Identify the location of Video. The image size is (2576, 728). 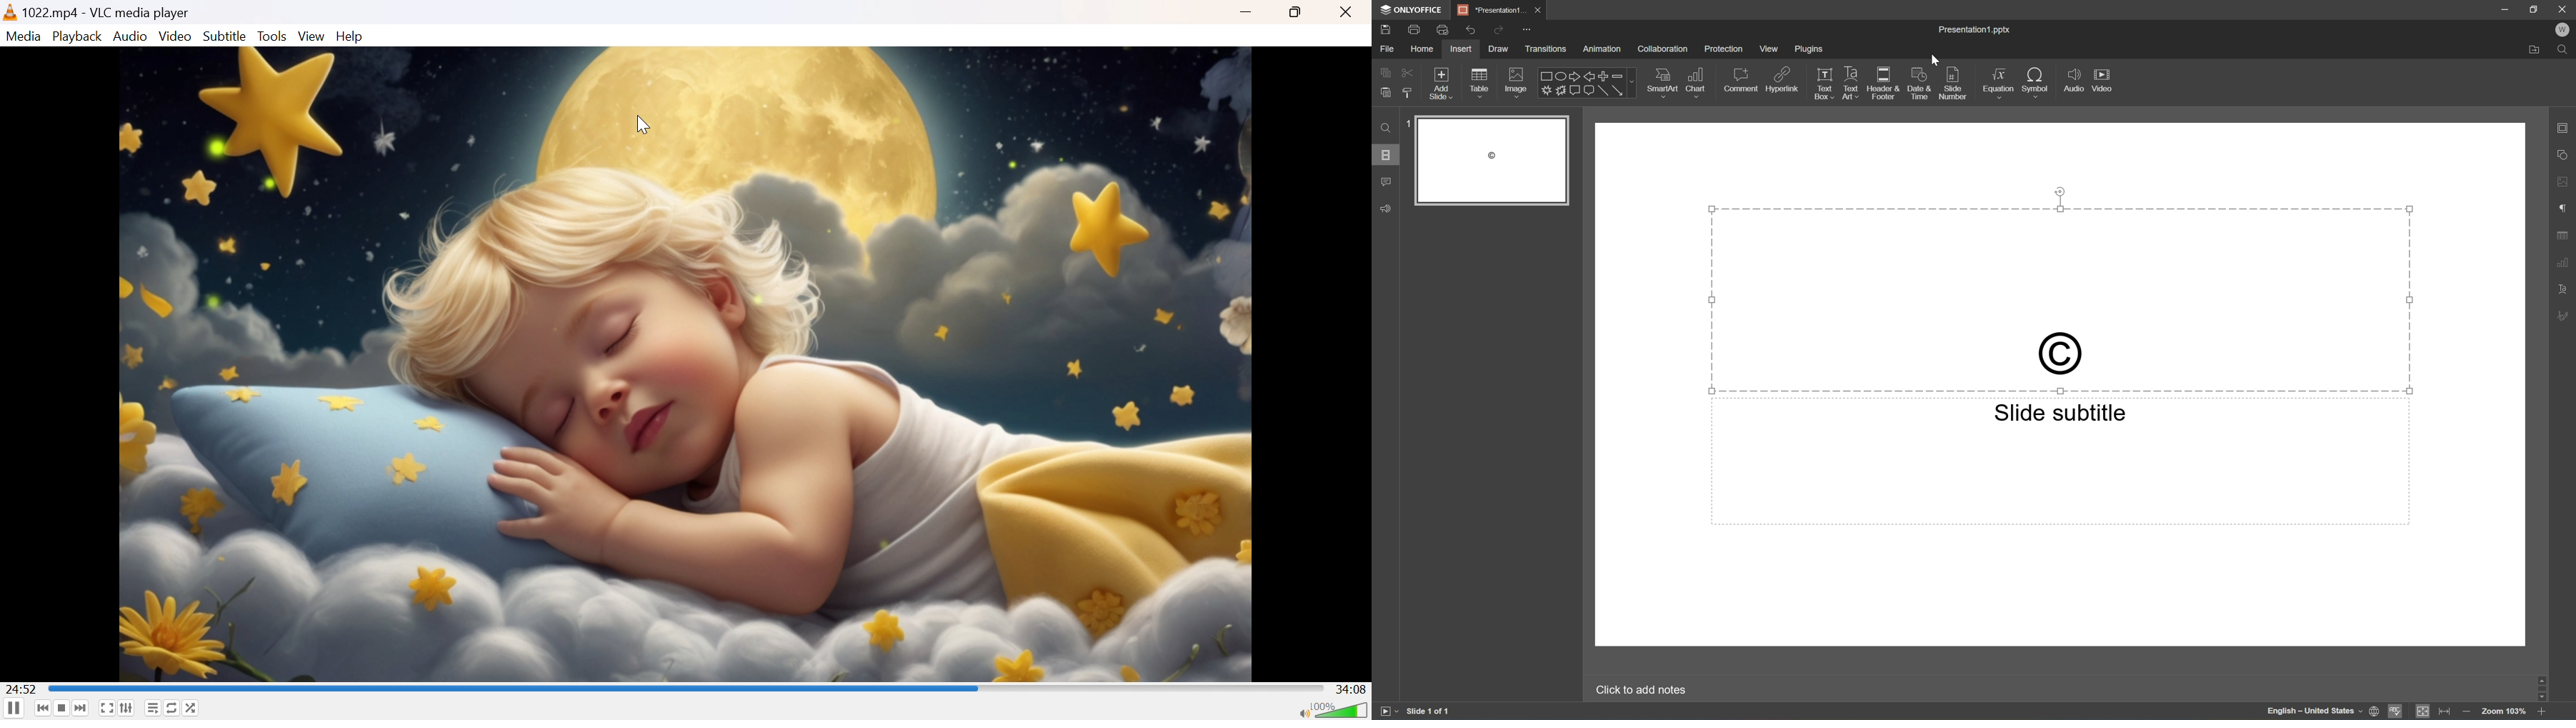
(176, 36).